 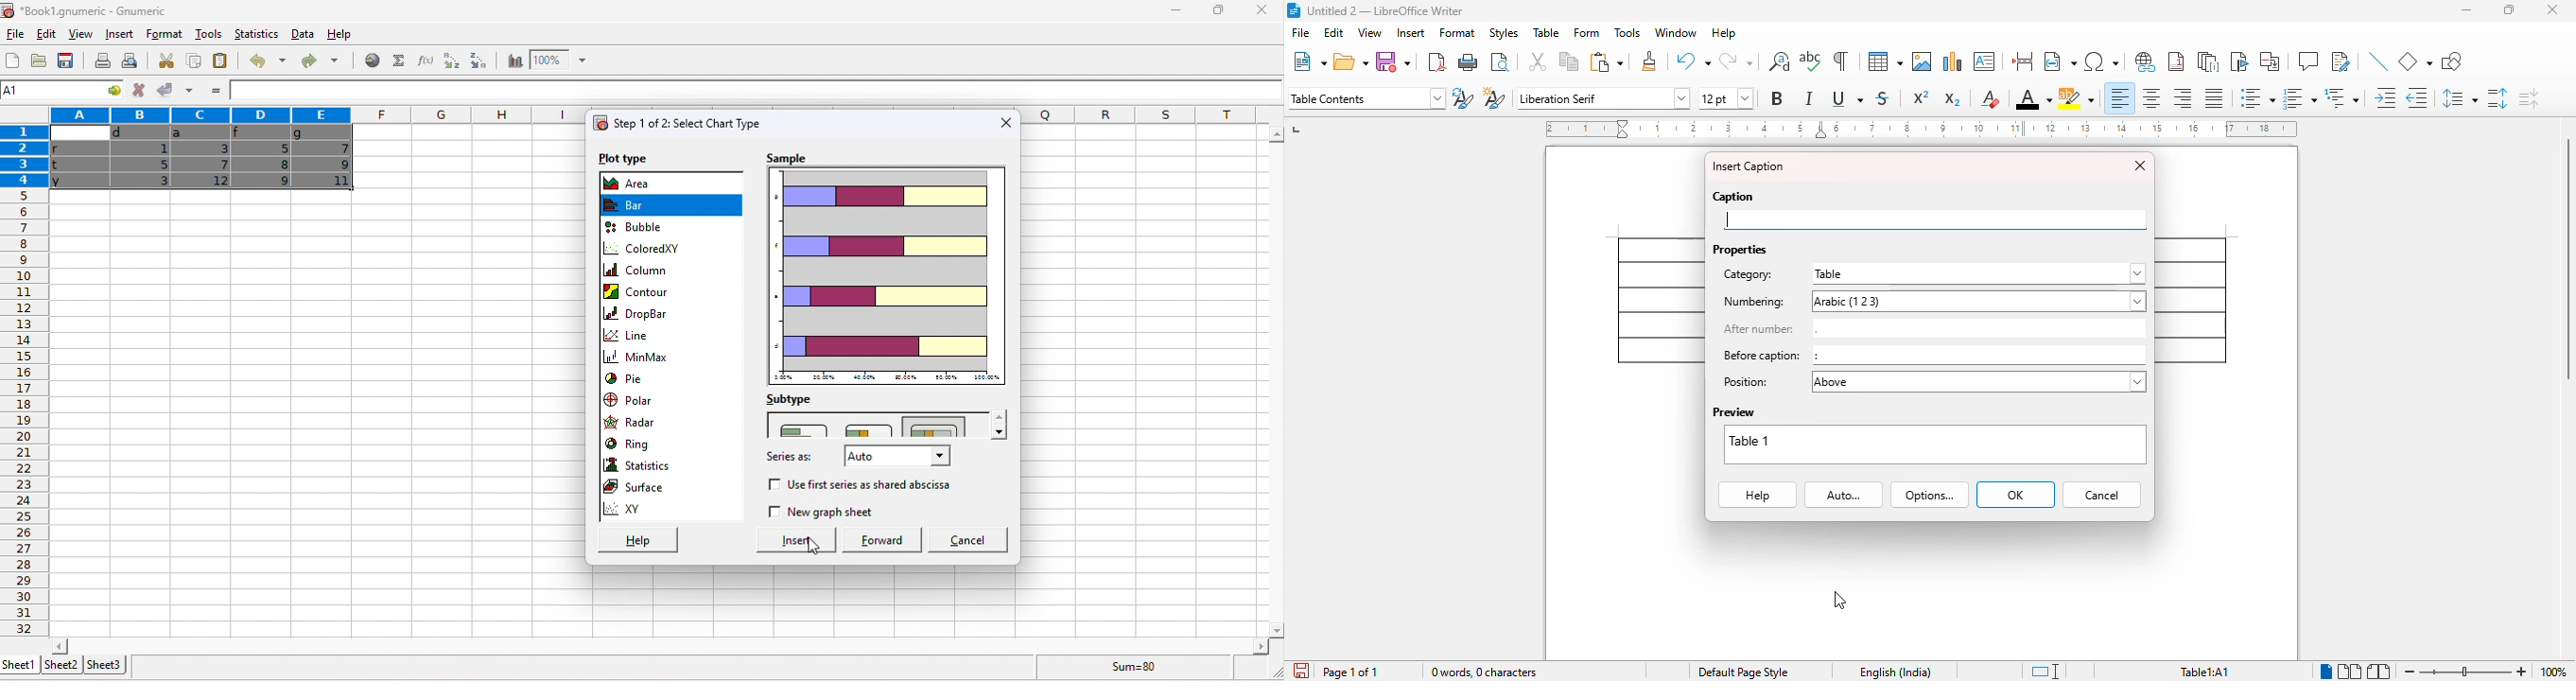 I want to click on logo, so click(x=1294, y=10).